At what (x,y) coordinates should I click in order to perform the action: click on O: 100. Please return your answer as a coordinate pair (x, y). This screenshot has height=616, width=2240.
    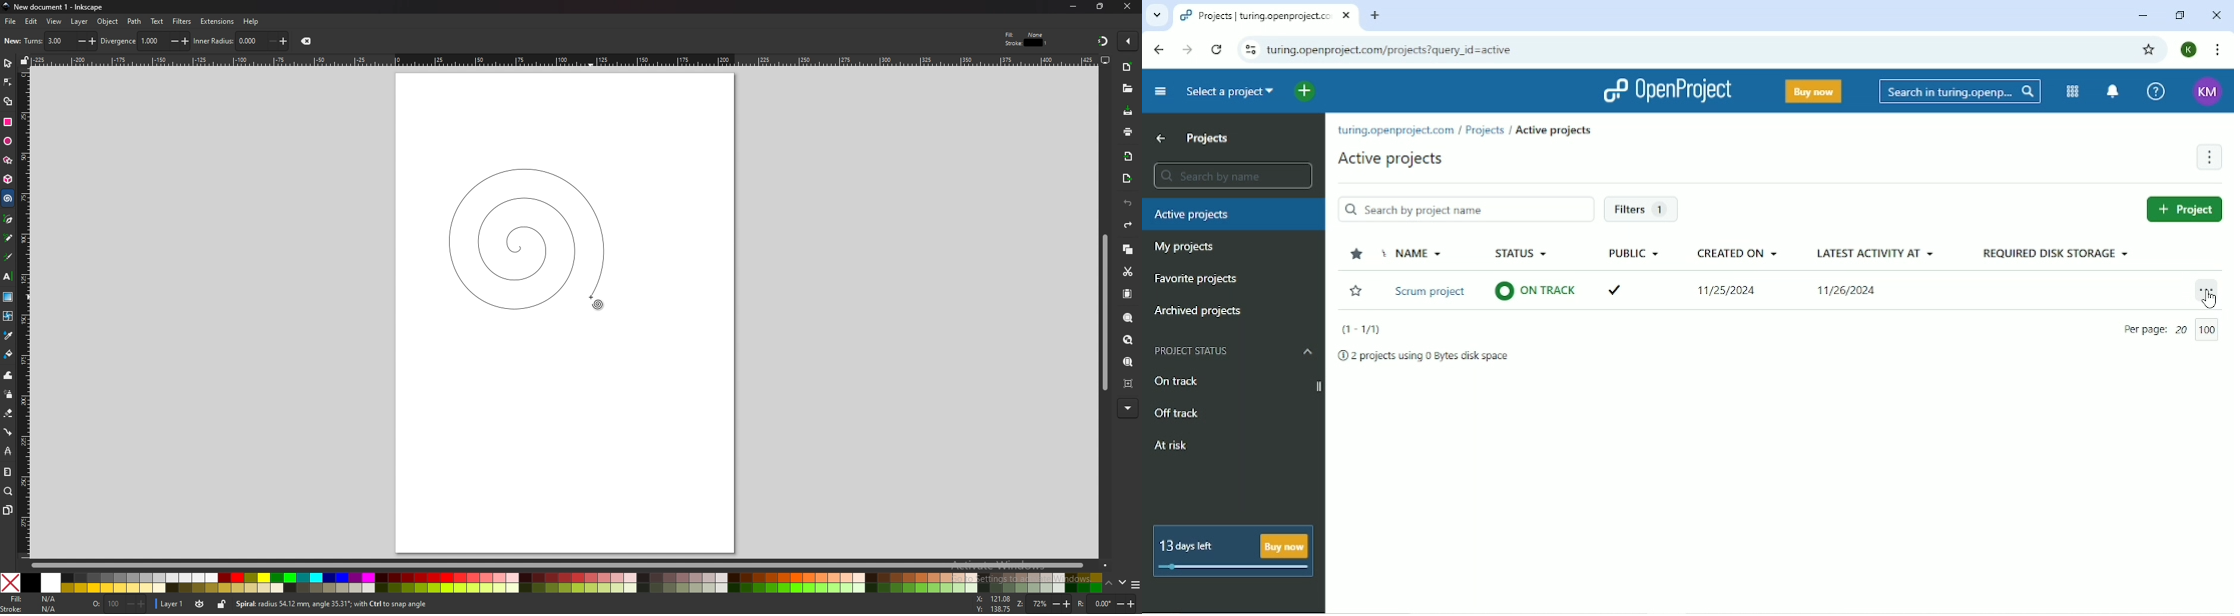
    Looking at the image, I should click on (118, 604).